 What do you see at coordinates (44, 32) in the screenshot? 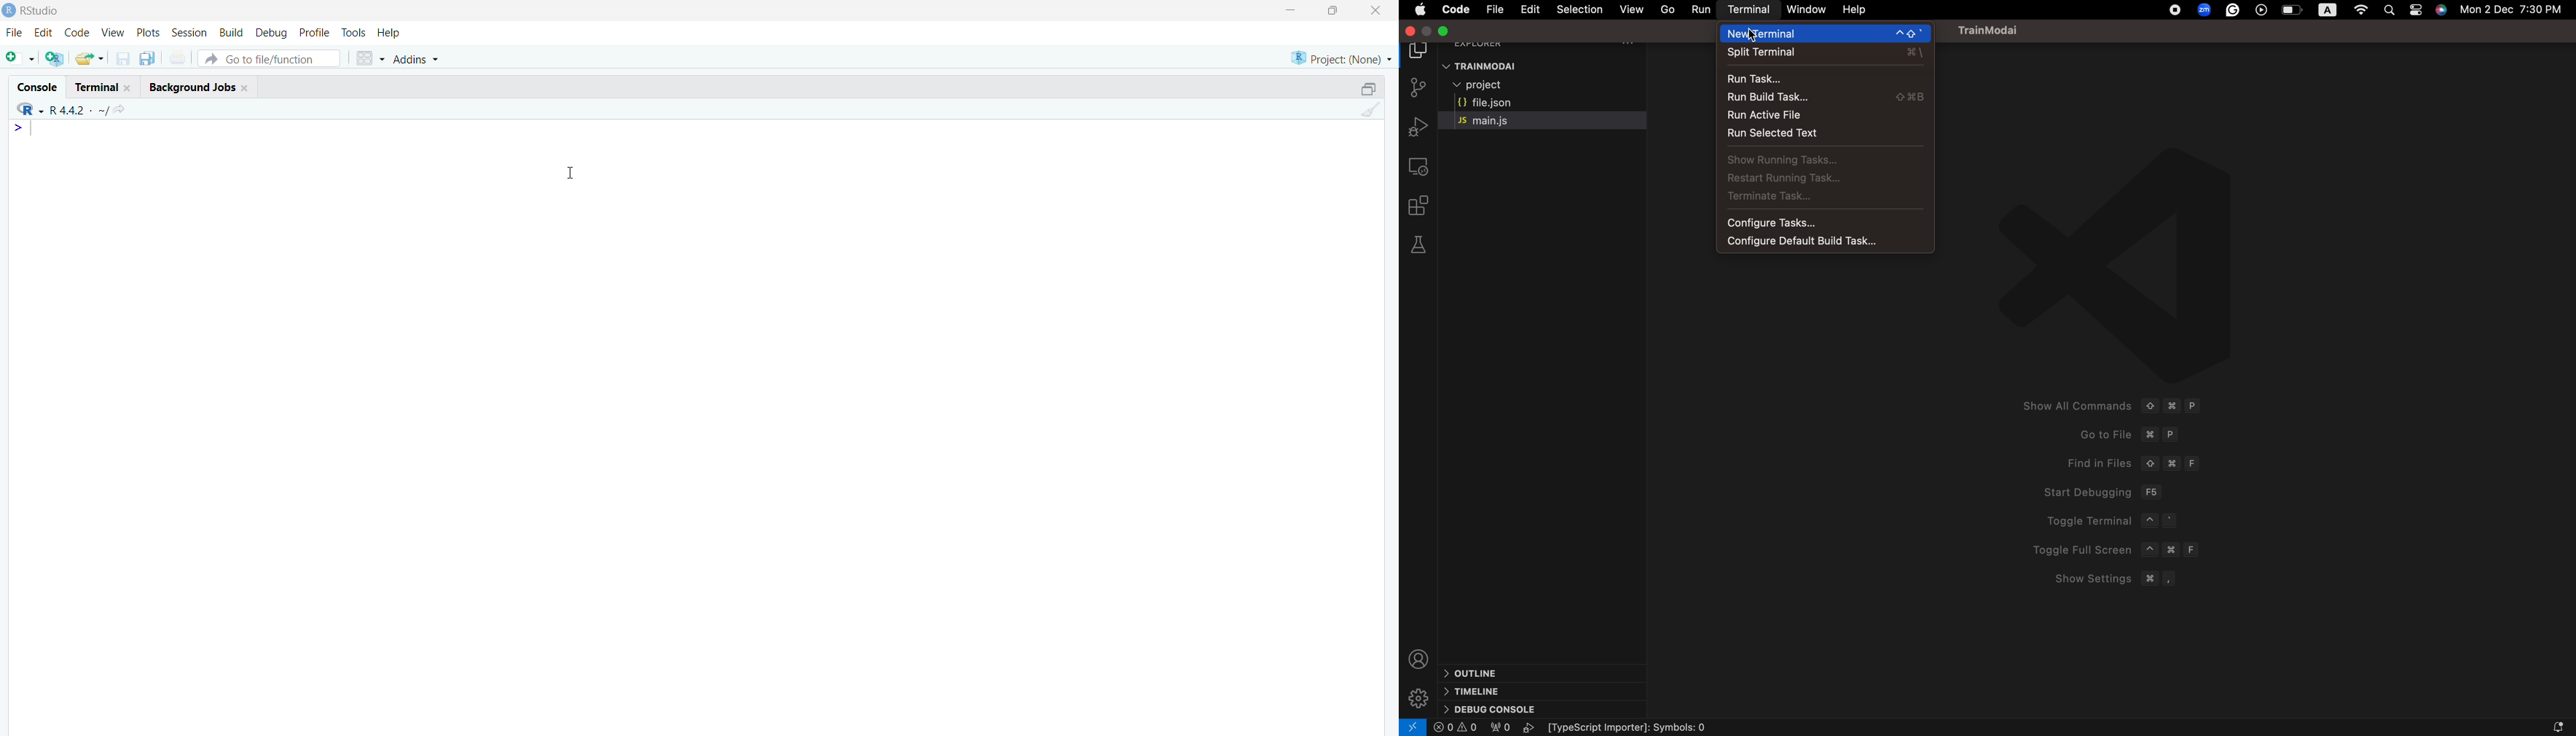
I see `edit` at bounding box center [44, 32].